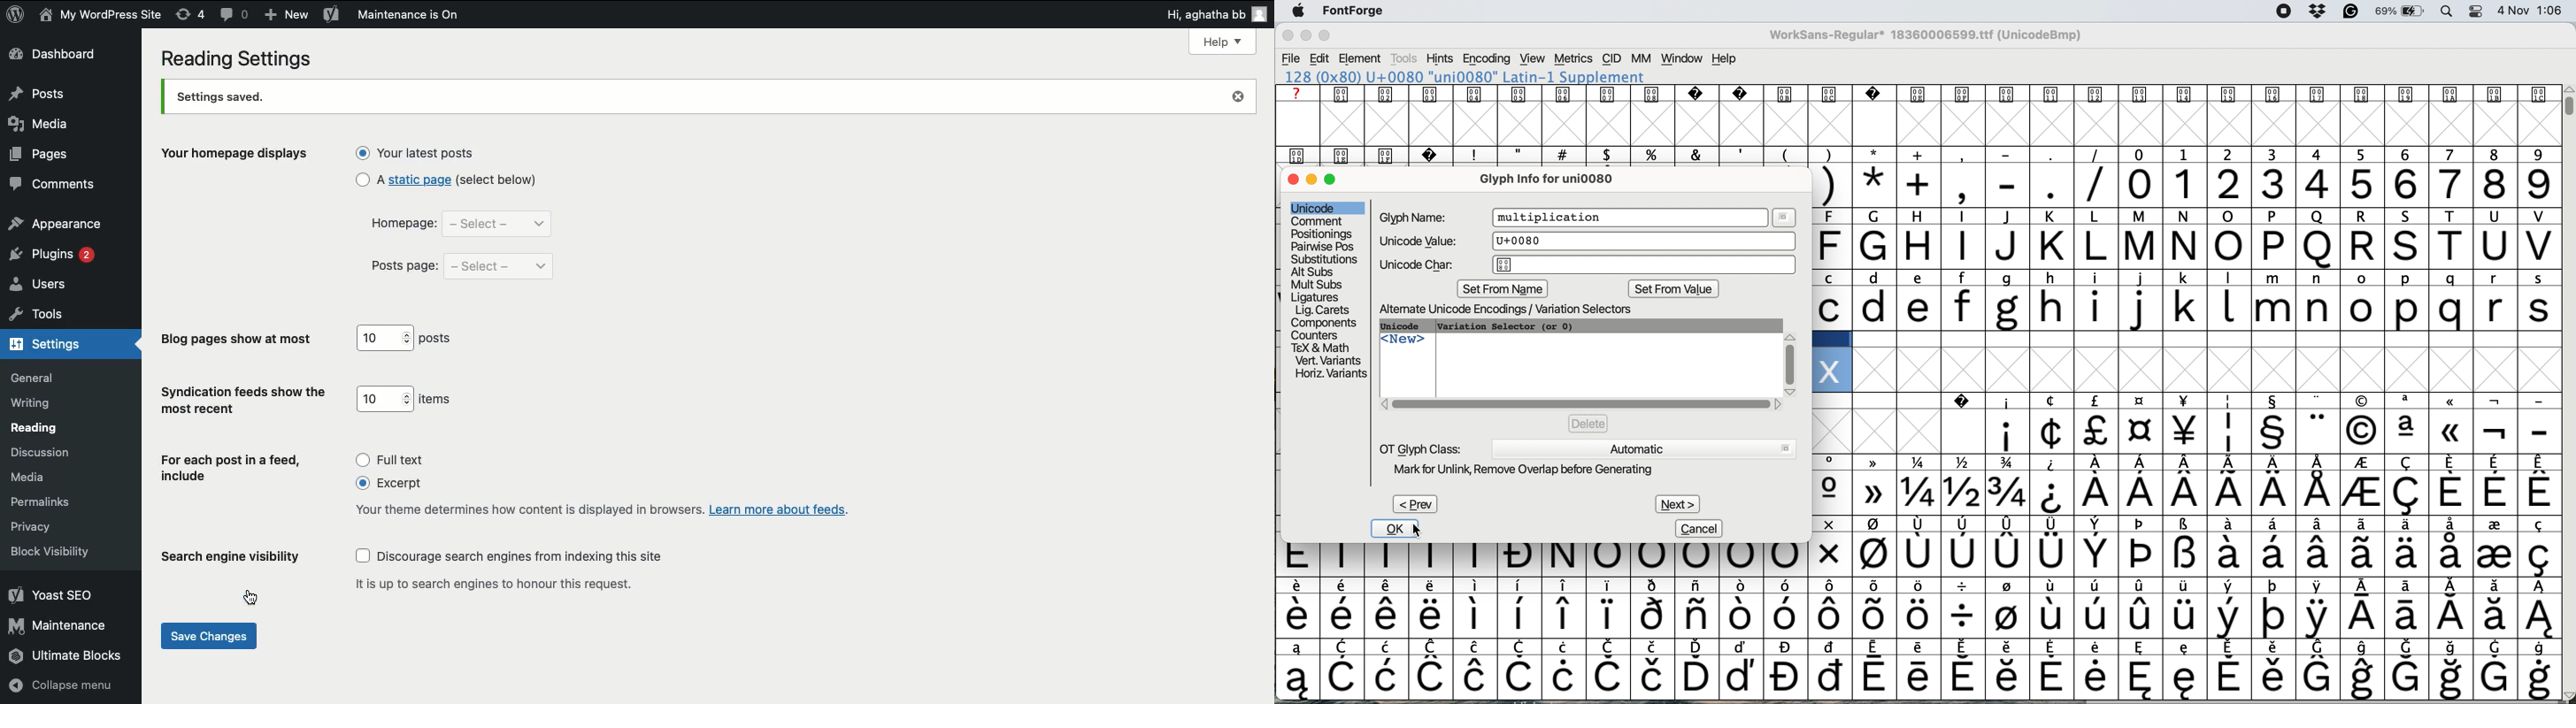 The width and height of the screenshot is (2576, 728). Describe the element at coordinates (2339, 184) in the screenshot. I see `numbers` at that location.